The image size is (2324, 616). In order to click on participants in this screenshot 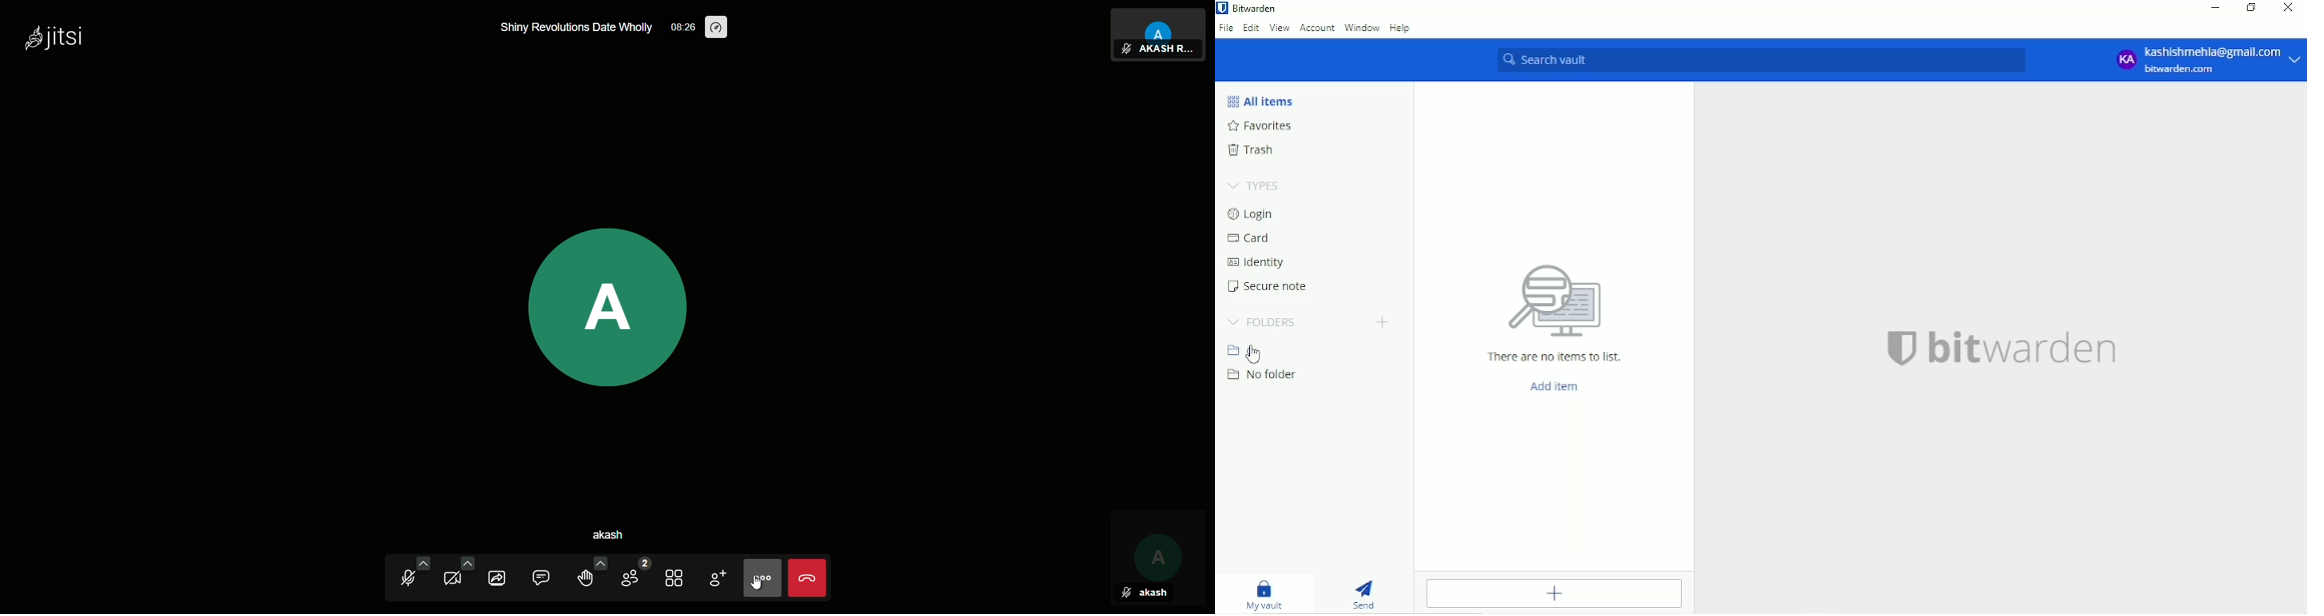, I will do `click(633, 575)`.